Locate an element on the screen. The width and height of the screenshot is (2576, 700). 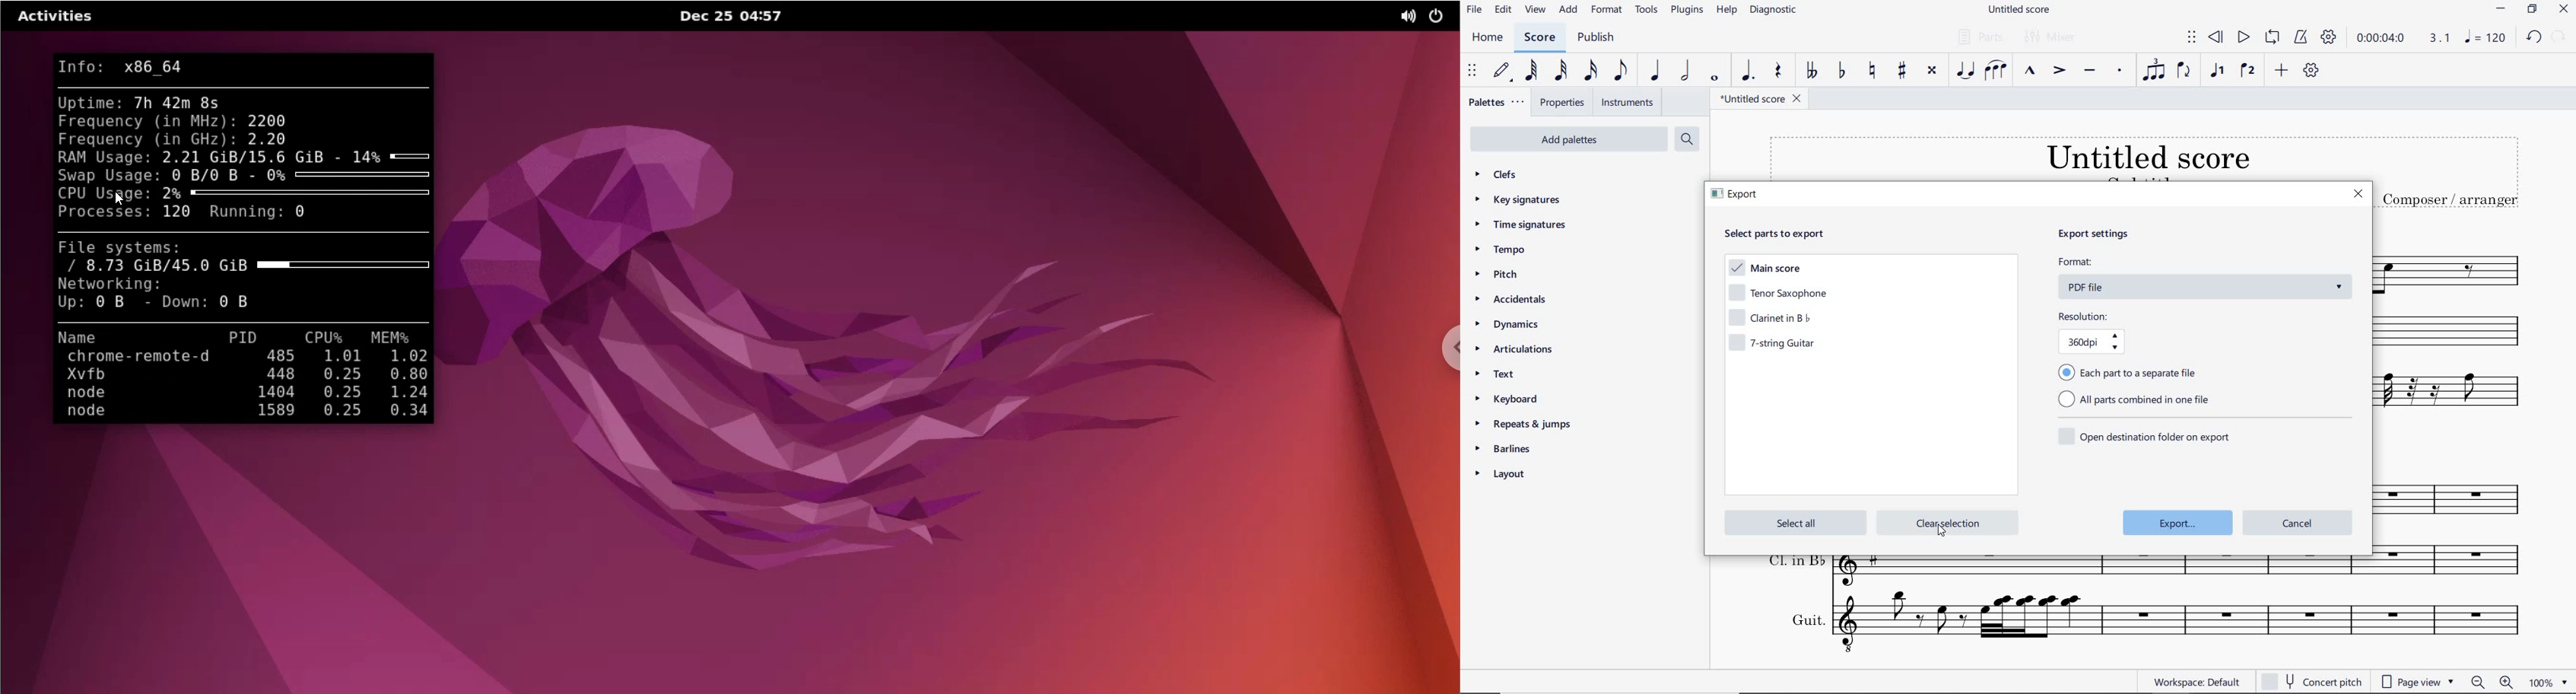
TOOLS is located at coordinates (1647, 11).